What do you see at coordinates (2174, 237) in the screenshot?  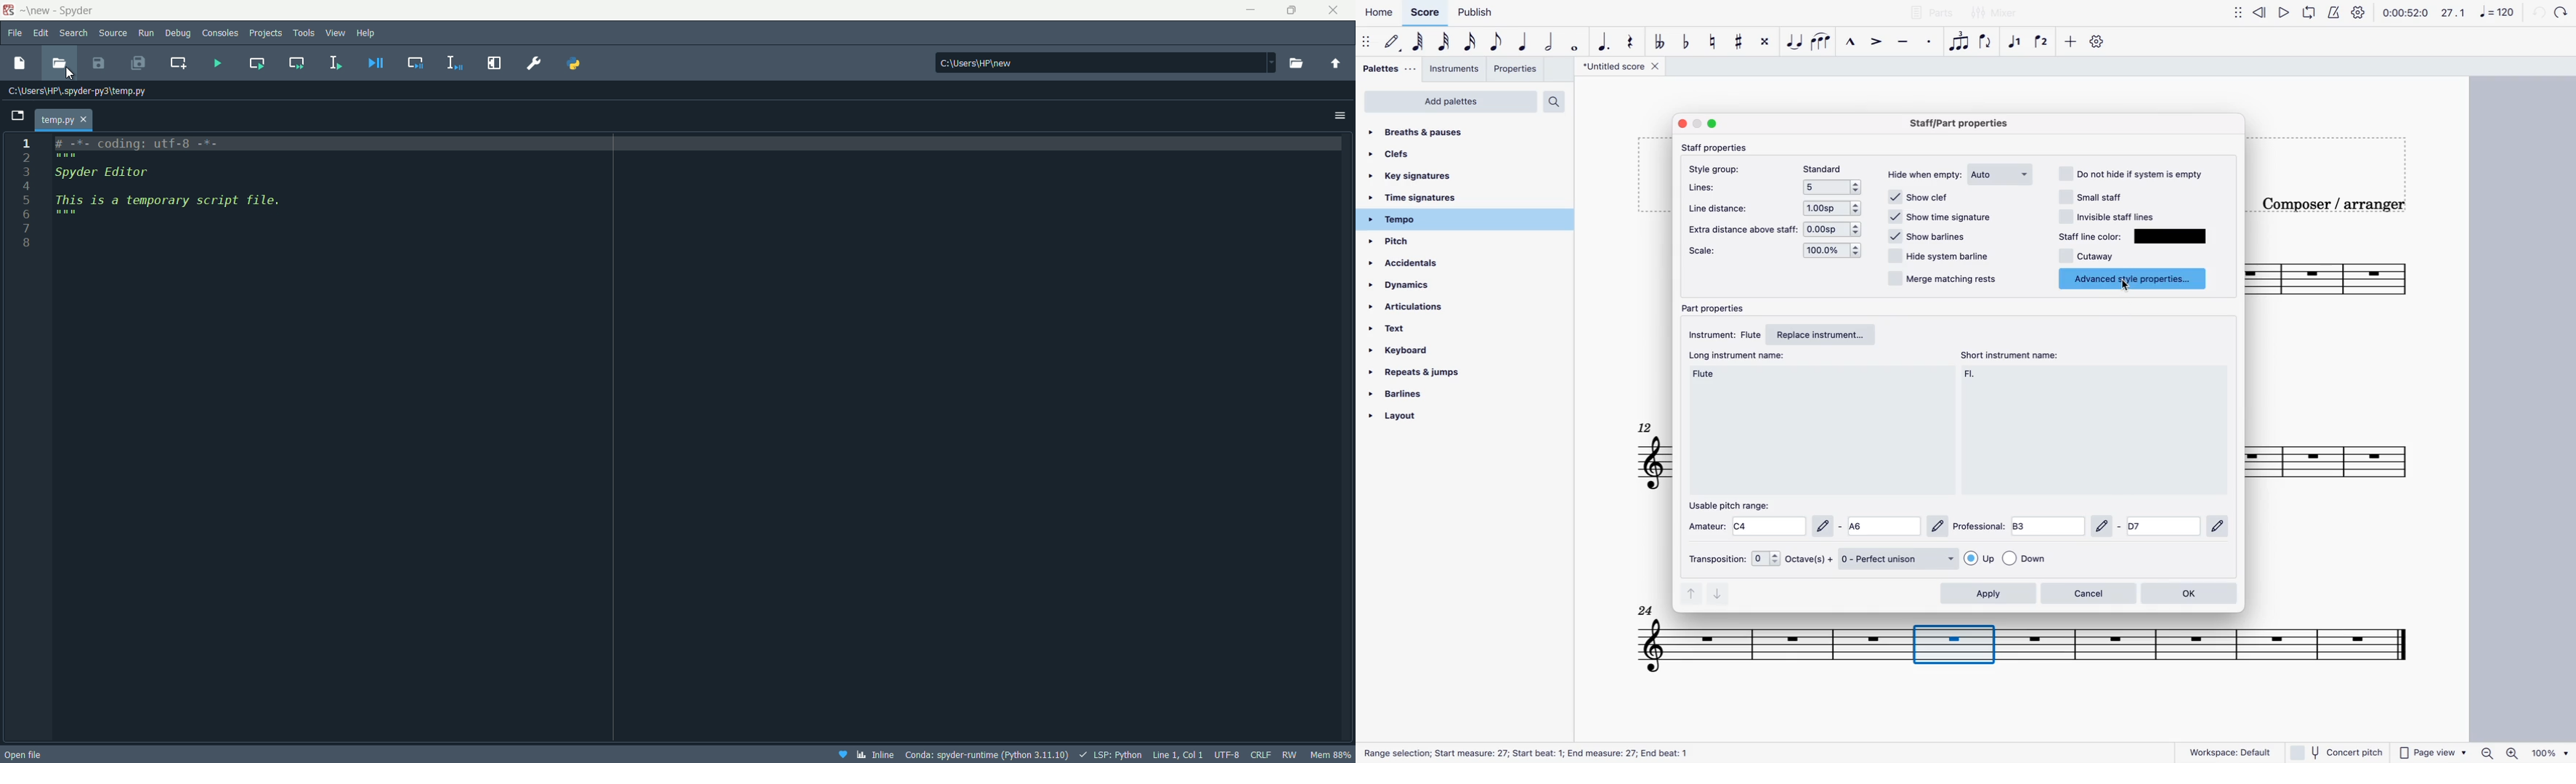 I see `color` at bounding box center [2174, 237].